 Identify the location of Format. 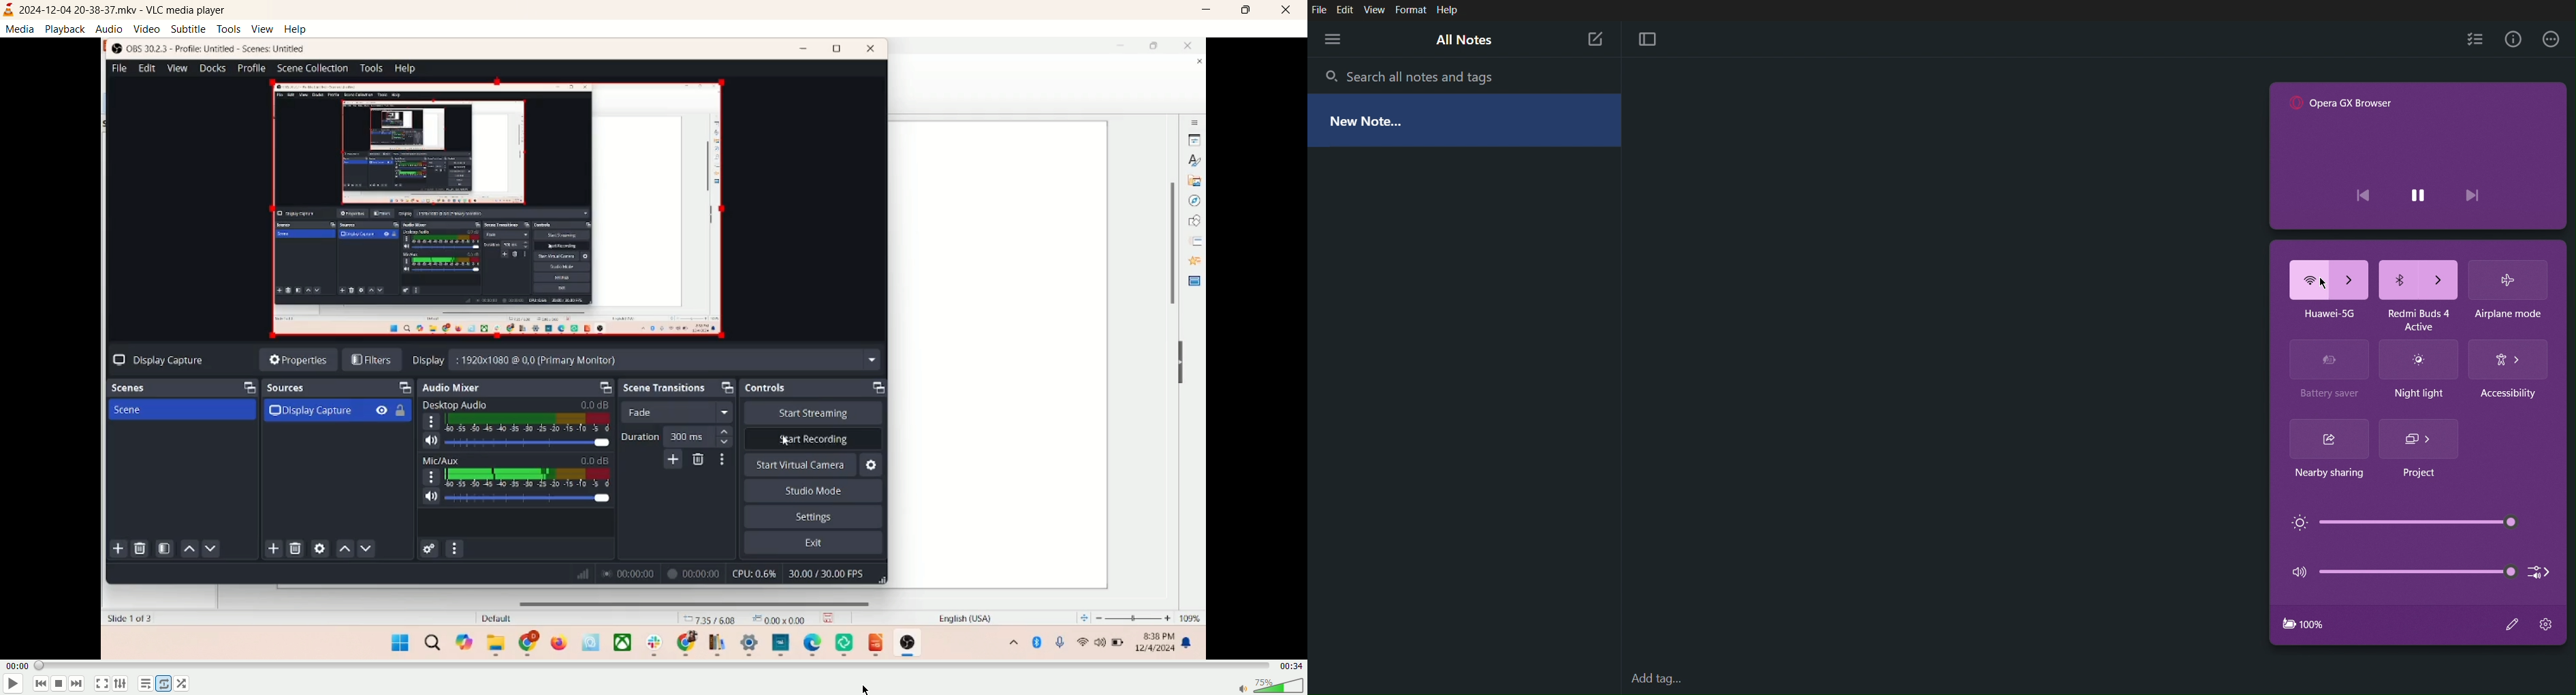
(1409, 11).